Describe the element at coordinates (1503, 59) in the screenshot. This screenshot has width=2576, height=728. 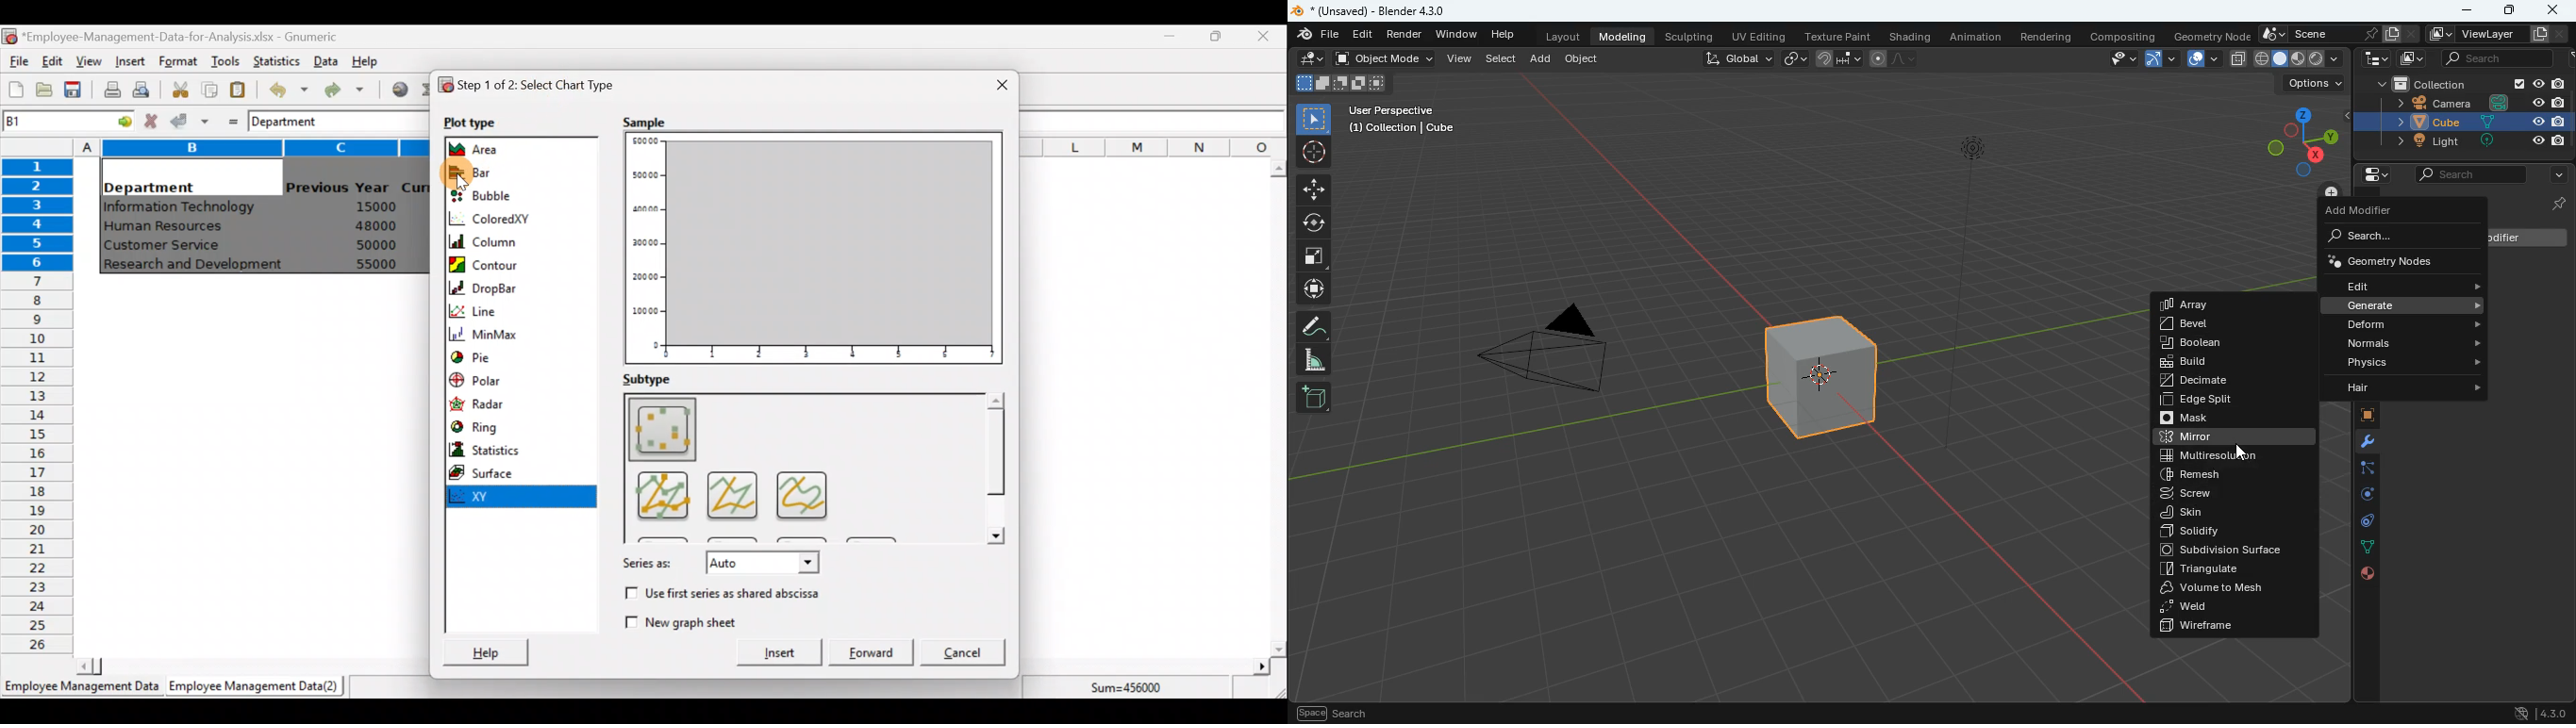
I see `select` at that location.